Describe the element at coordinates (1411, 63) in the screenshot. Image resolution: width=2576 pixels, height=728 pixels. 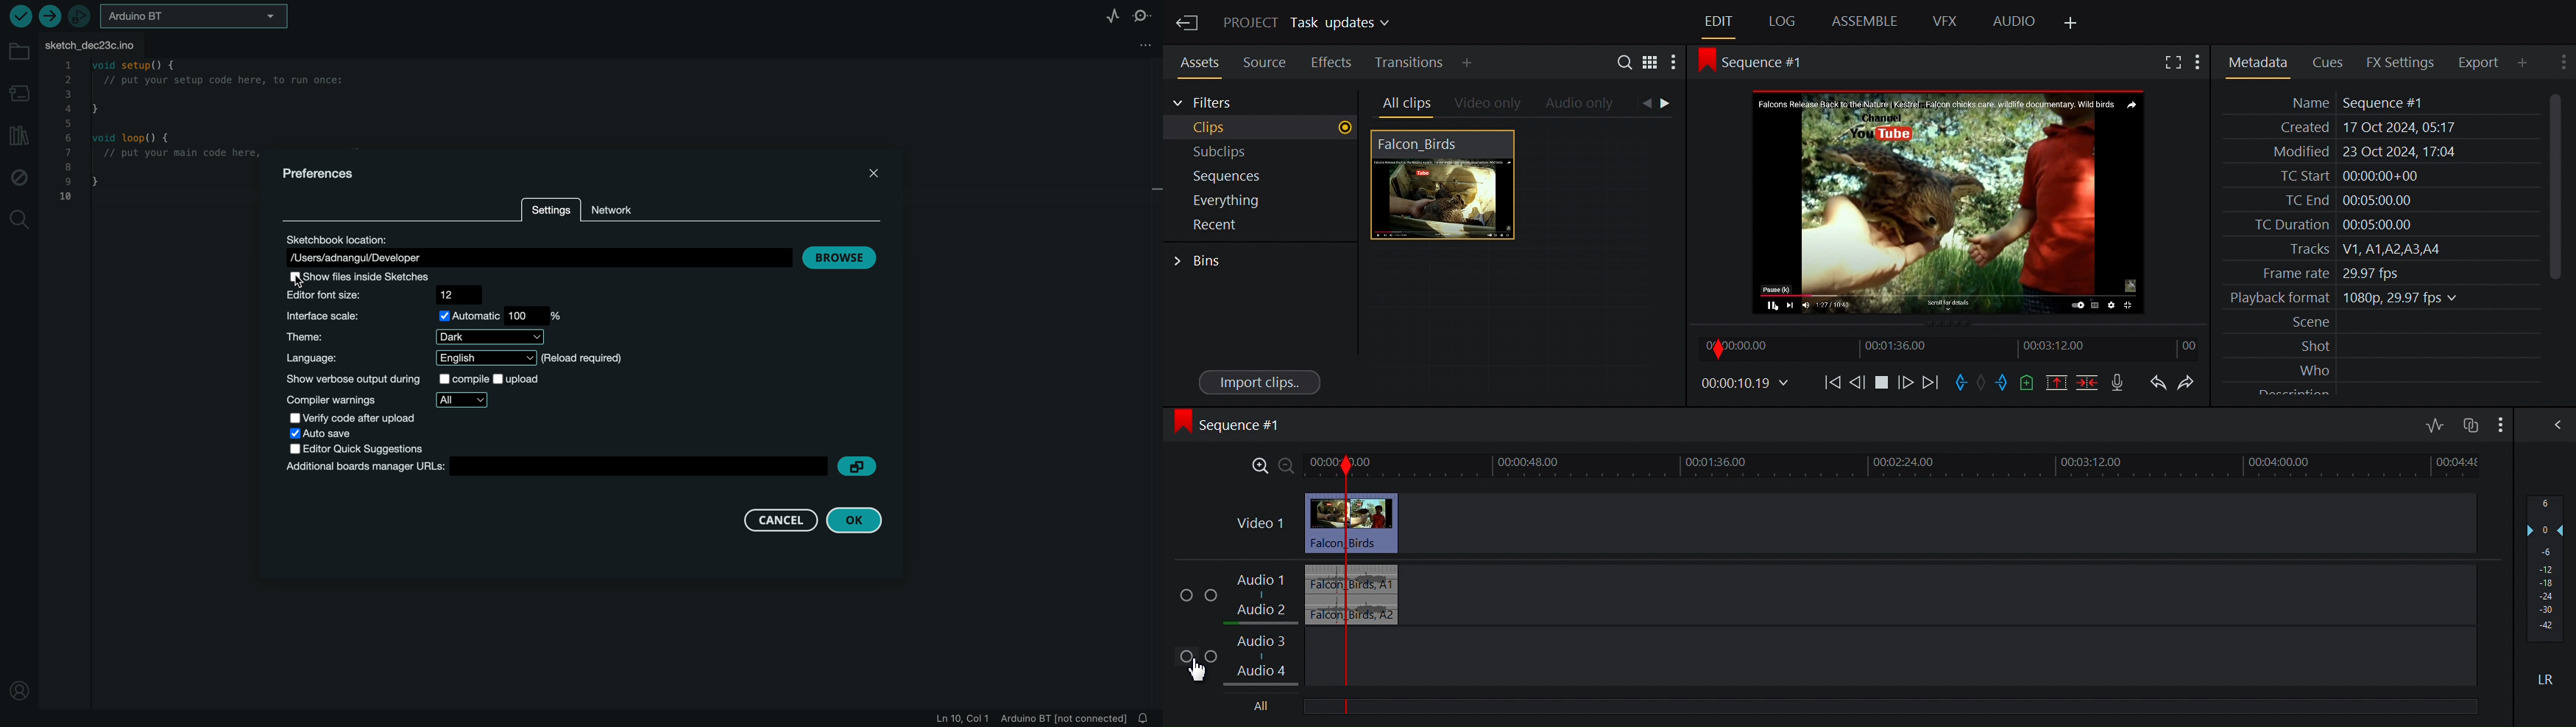
I see `Transitition` at that location.